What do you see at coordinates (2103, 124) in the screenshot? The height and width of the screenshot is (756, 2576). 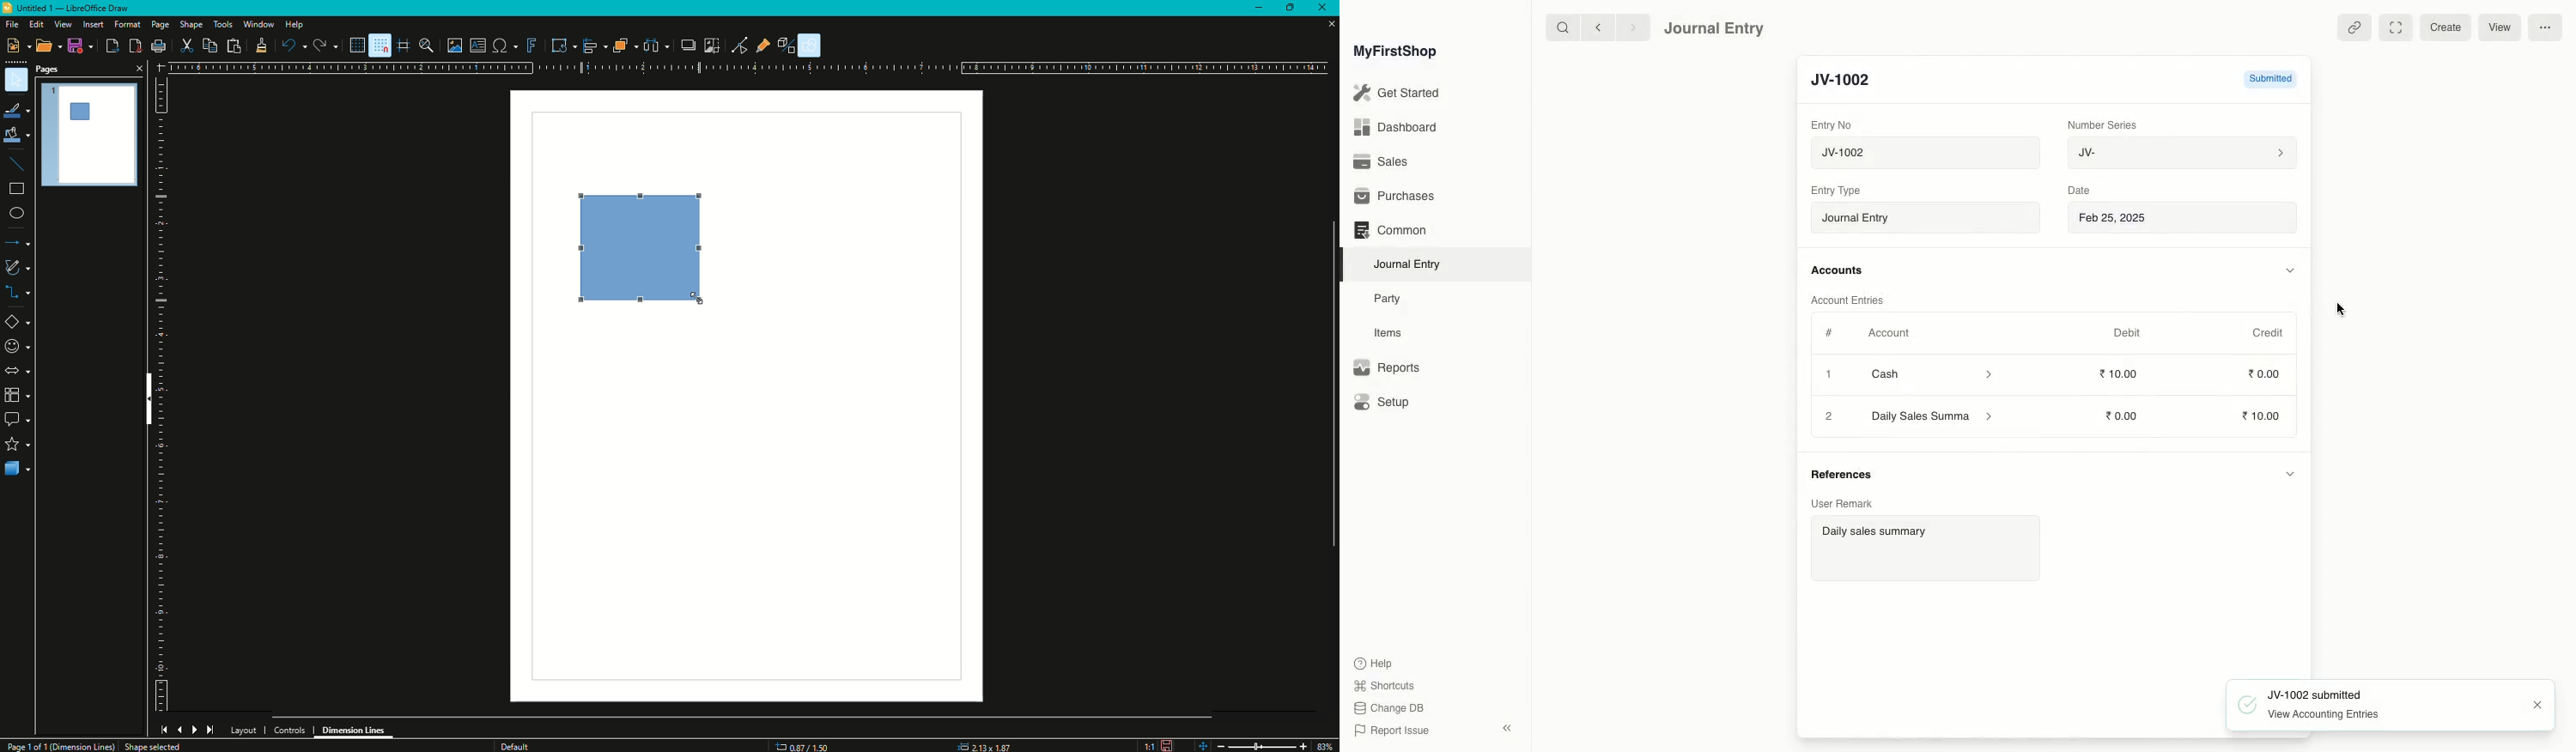 I see `‘Number Series` at bounding box center [2103, 124].